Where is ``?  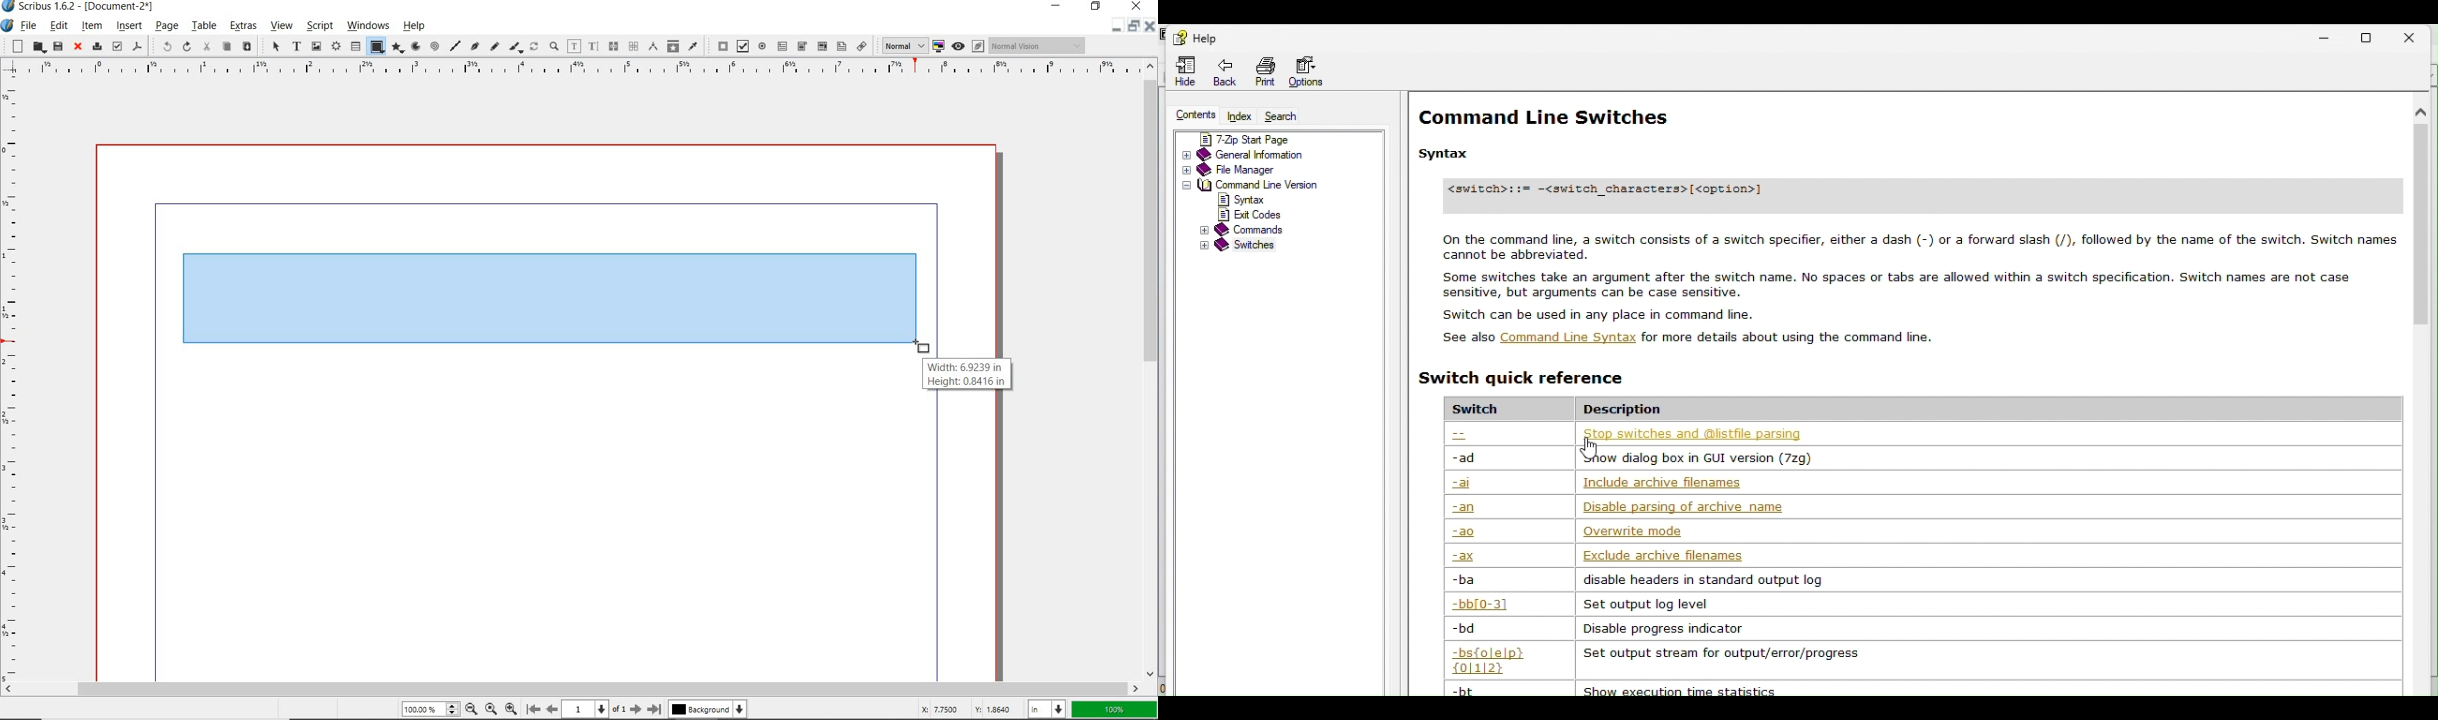
 is located at coordinates (1567, 338).